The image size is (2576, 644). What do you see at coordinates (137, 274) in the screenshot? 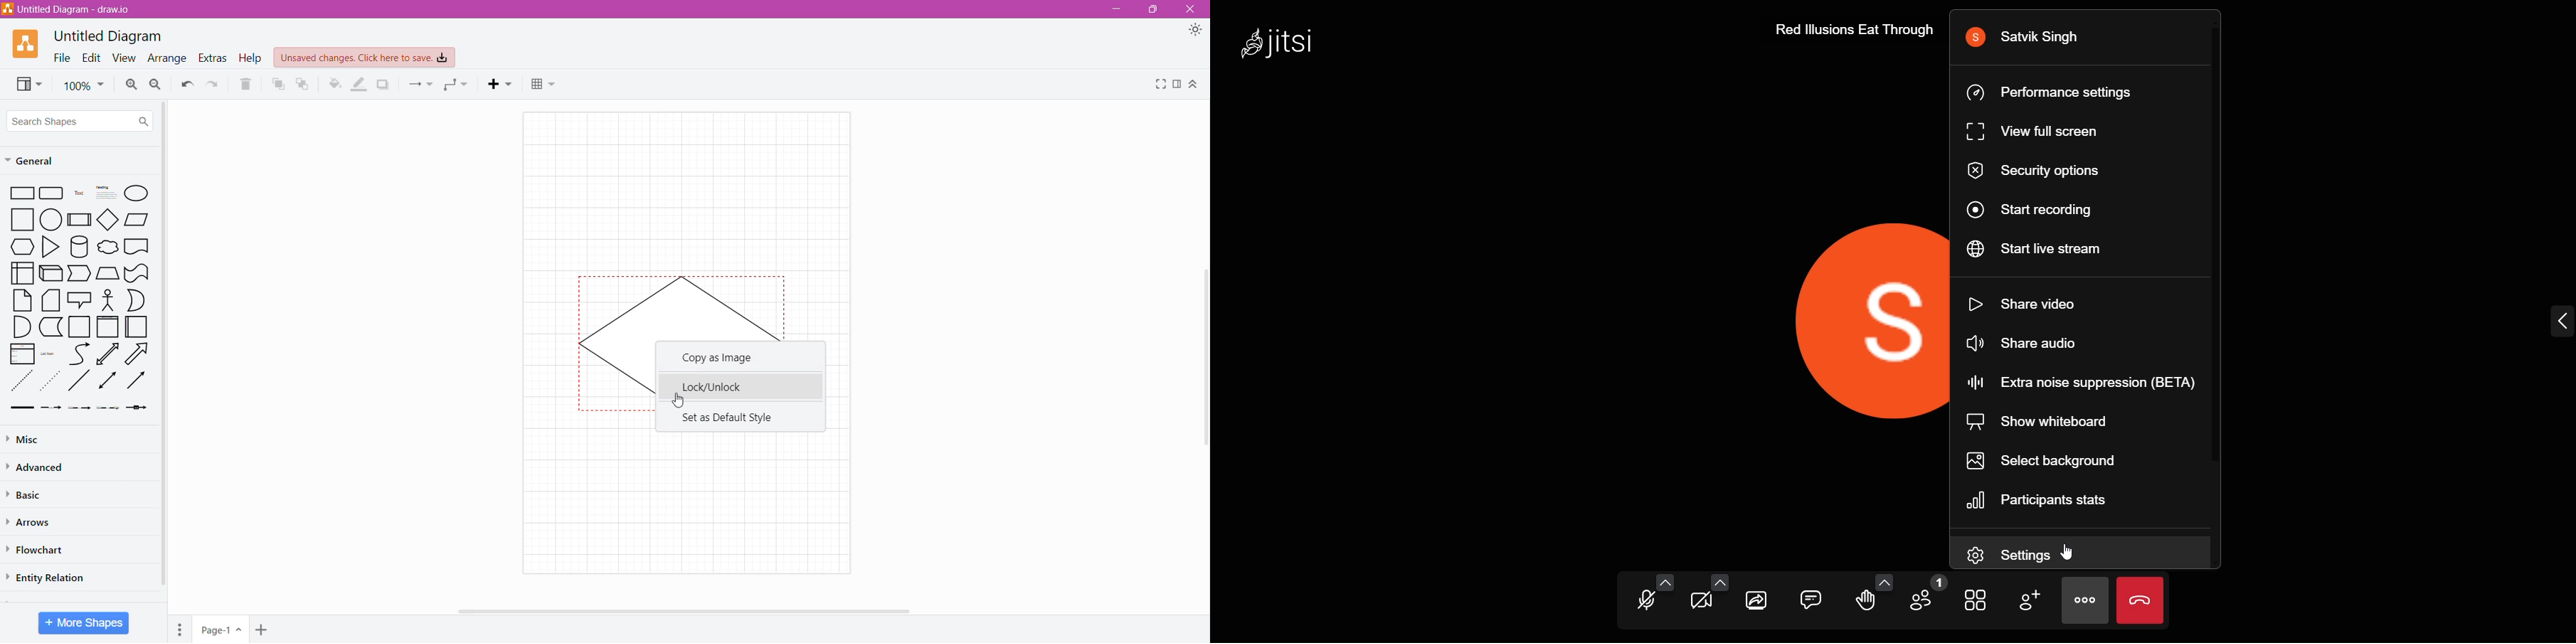
I see `Tape` at bounding box center [137, 274].